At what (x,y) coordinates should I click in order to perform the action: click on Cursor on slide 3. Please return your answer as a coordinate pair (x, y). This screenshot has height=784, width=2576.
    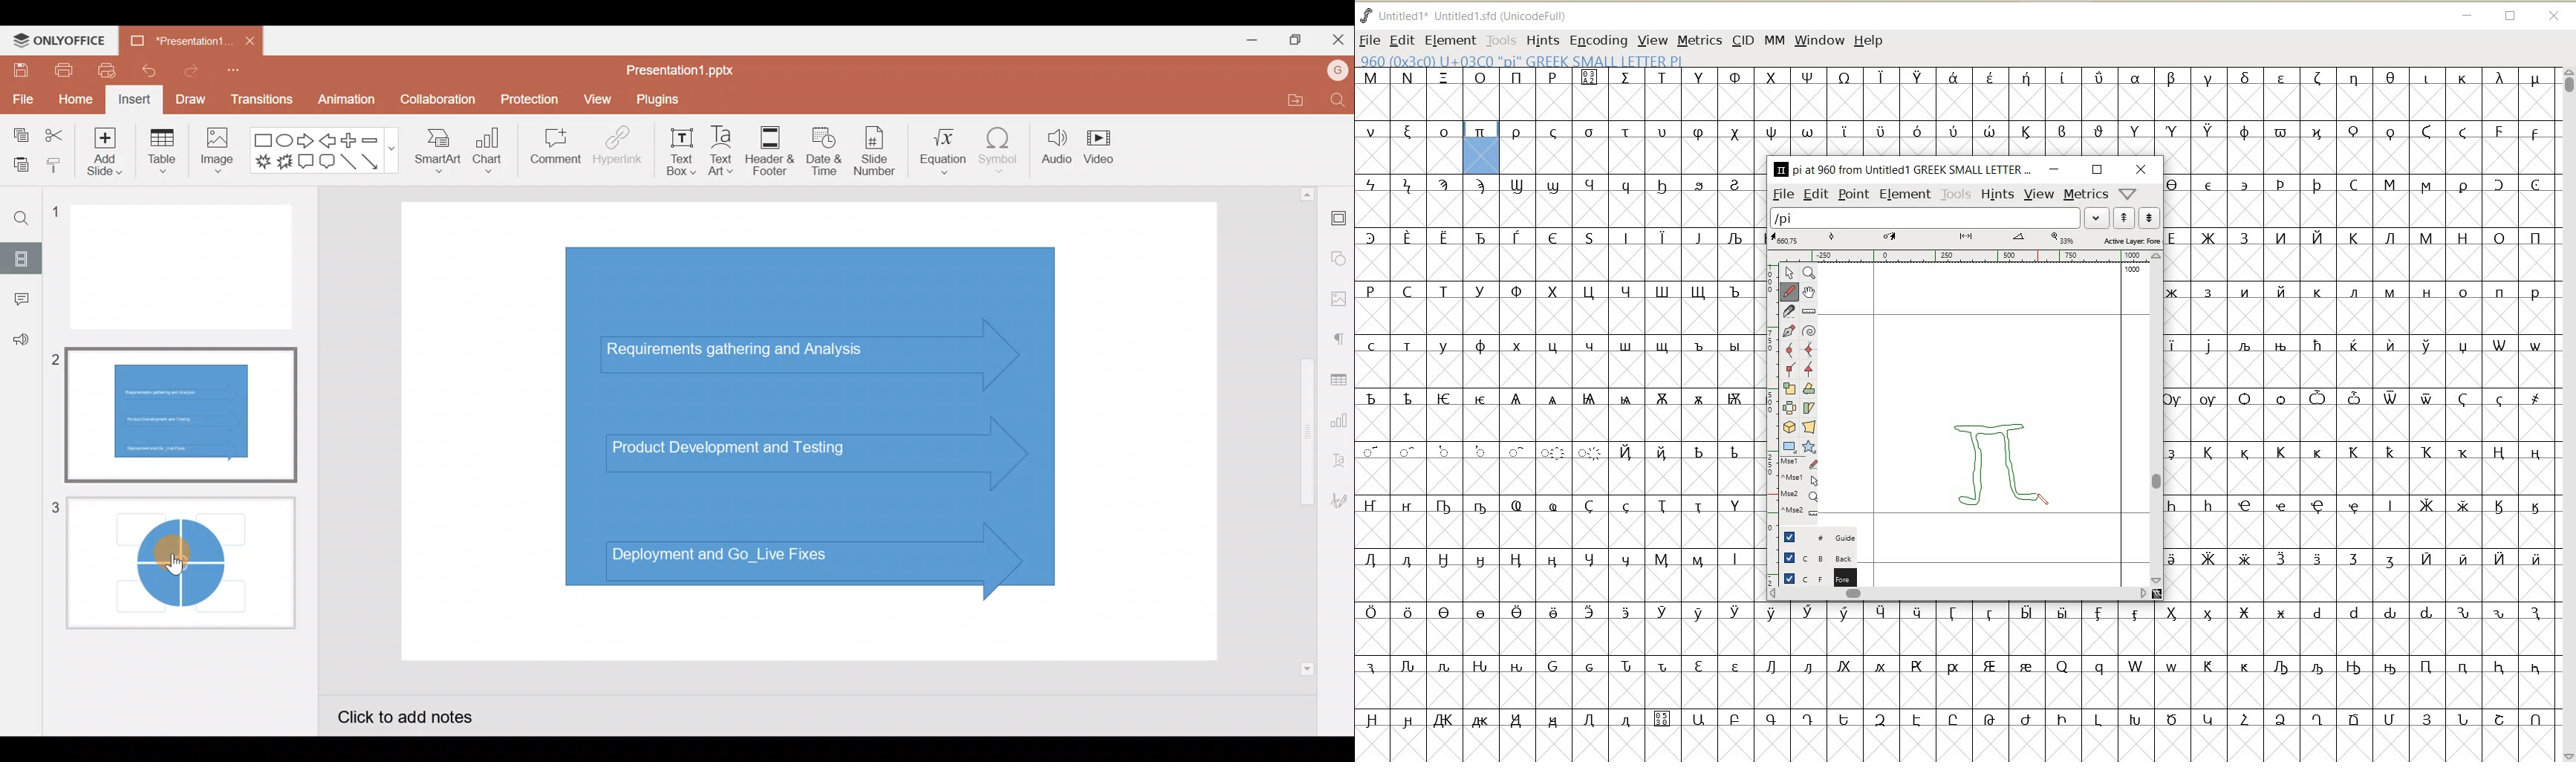
    Looking at the image, I should click on (183, 554).